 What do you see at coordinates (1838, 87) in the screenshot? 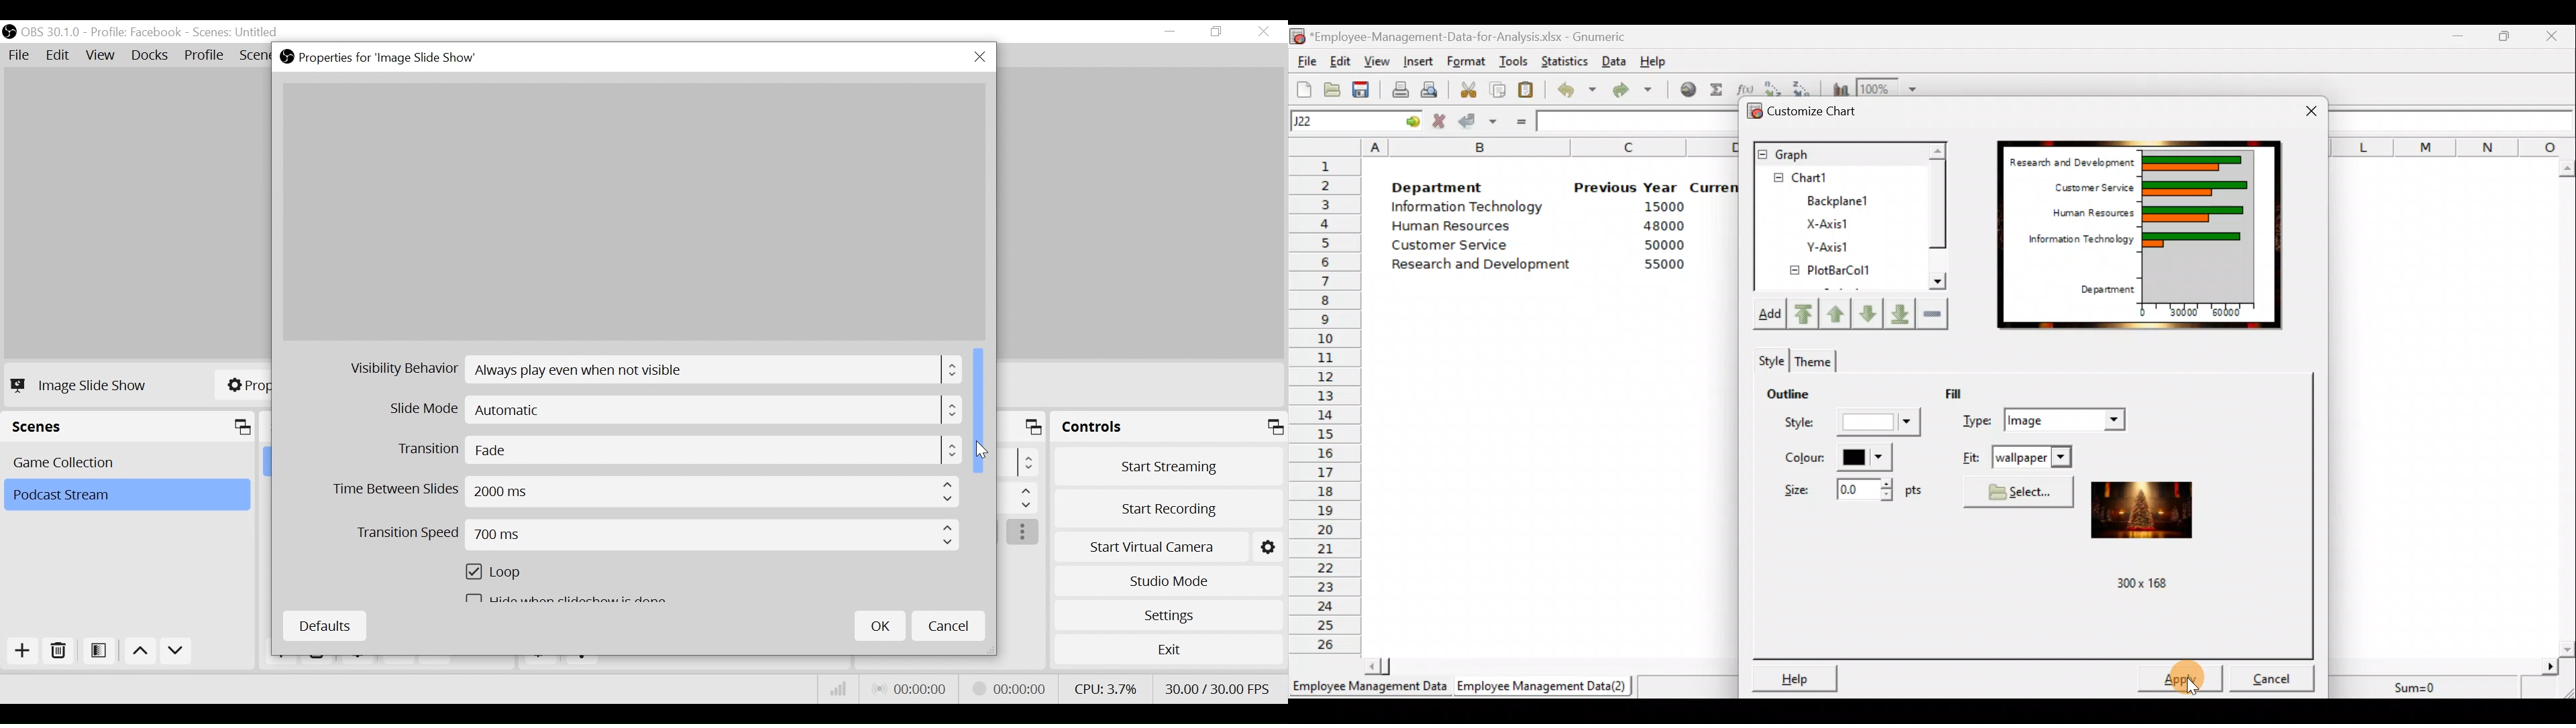
I see `Insert a chart` at bounding box center [1838, 87].